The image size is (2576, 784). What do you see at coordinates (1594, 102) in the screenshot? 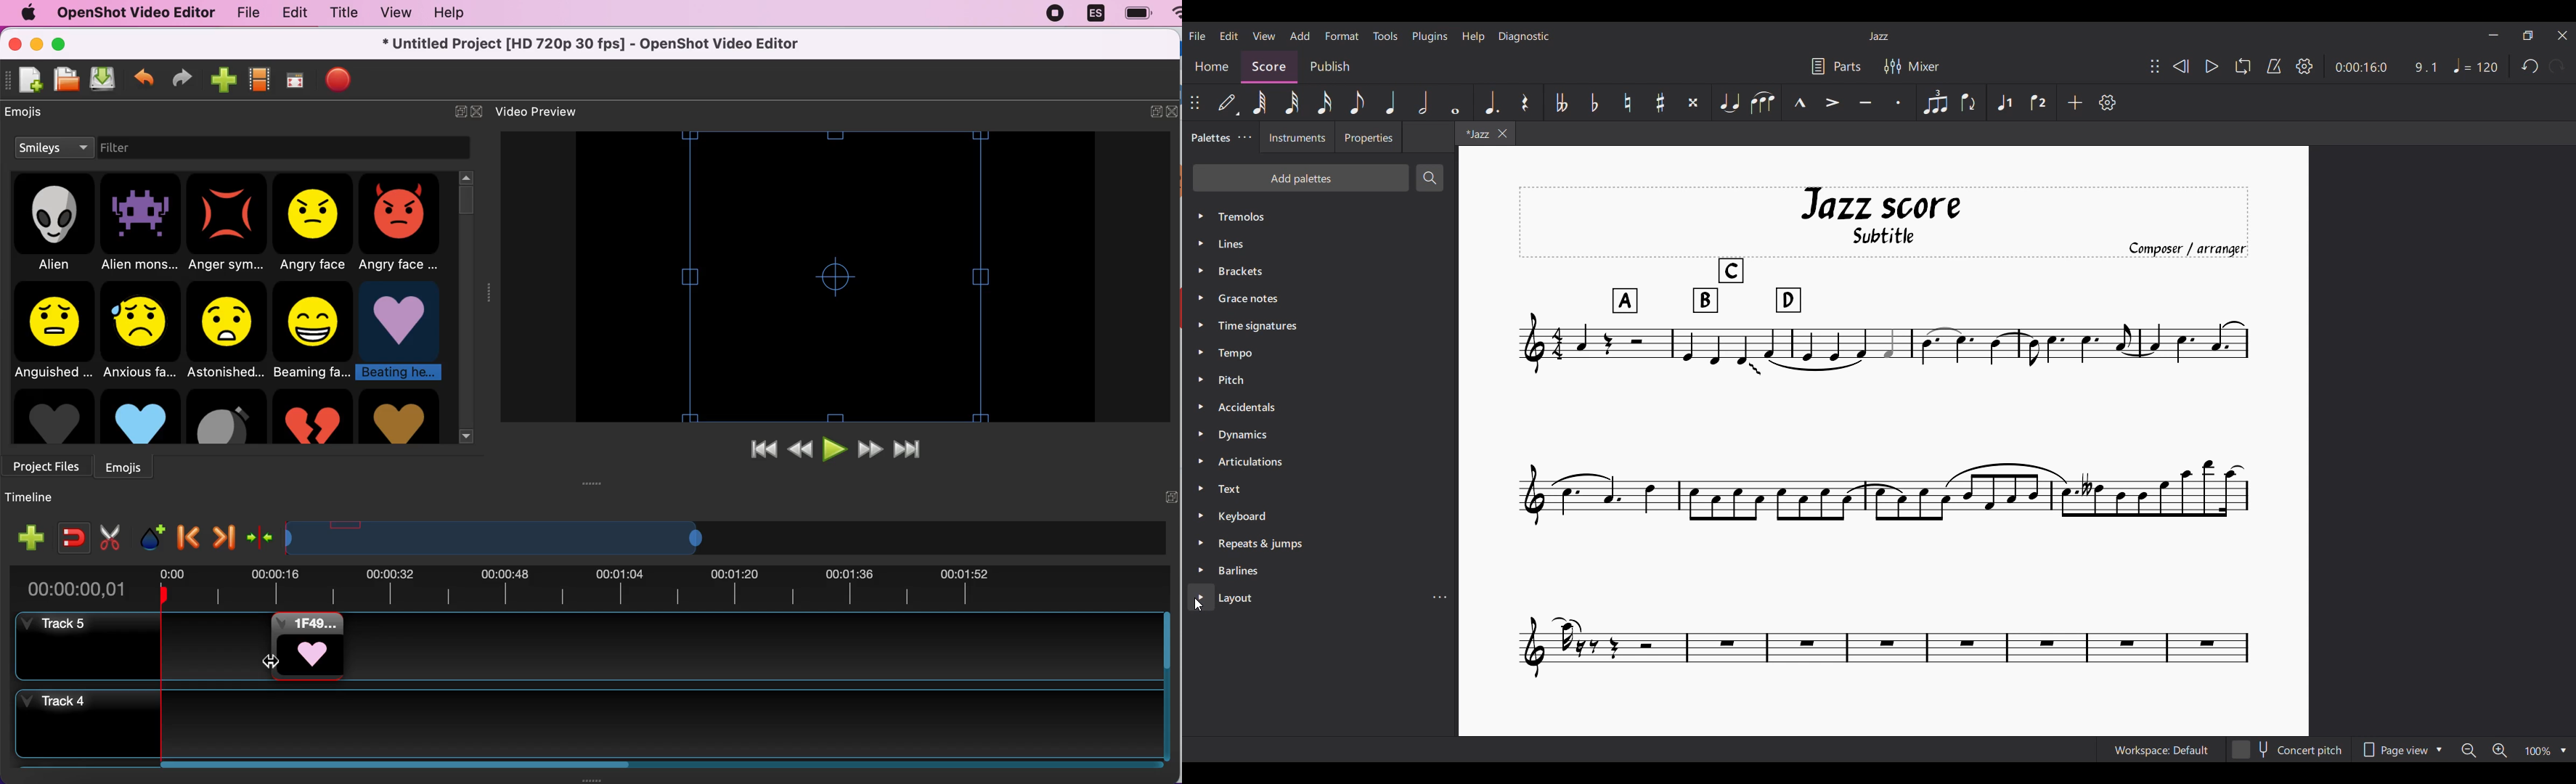
I see `Toggle flat` at bounding box center [1594, 102].